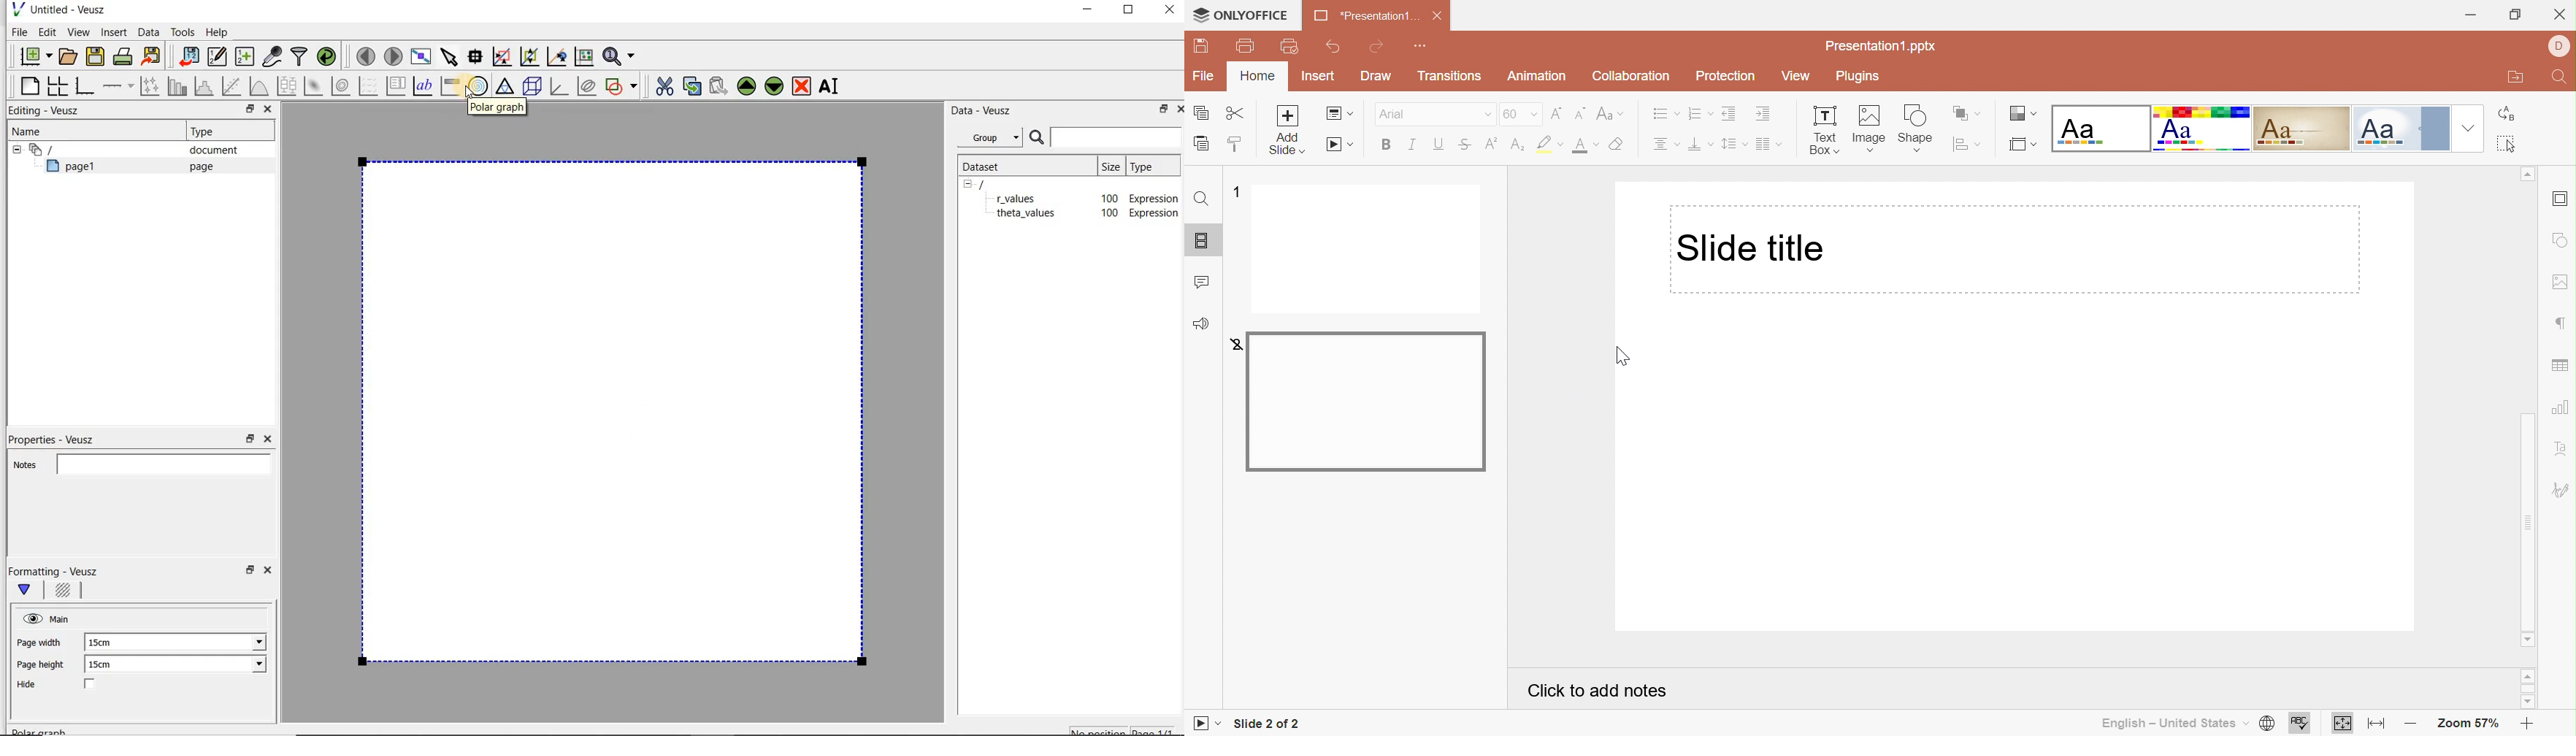  What do you see at coordinates (1440, 145) in the screenshot?
I see `Underline` at bounding box center [1440, 145].